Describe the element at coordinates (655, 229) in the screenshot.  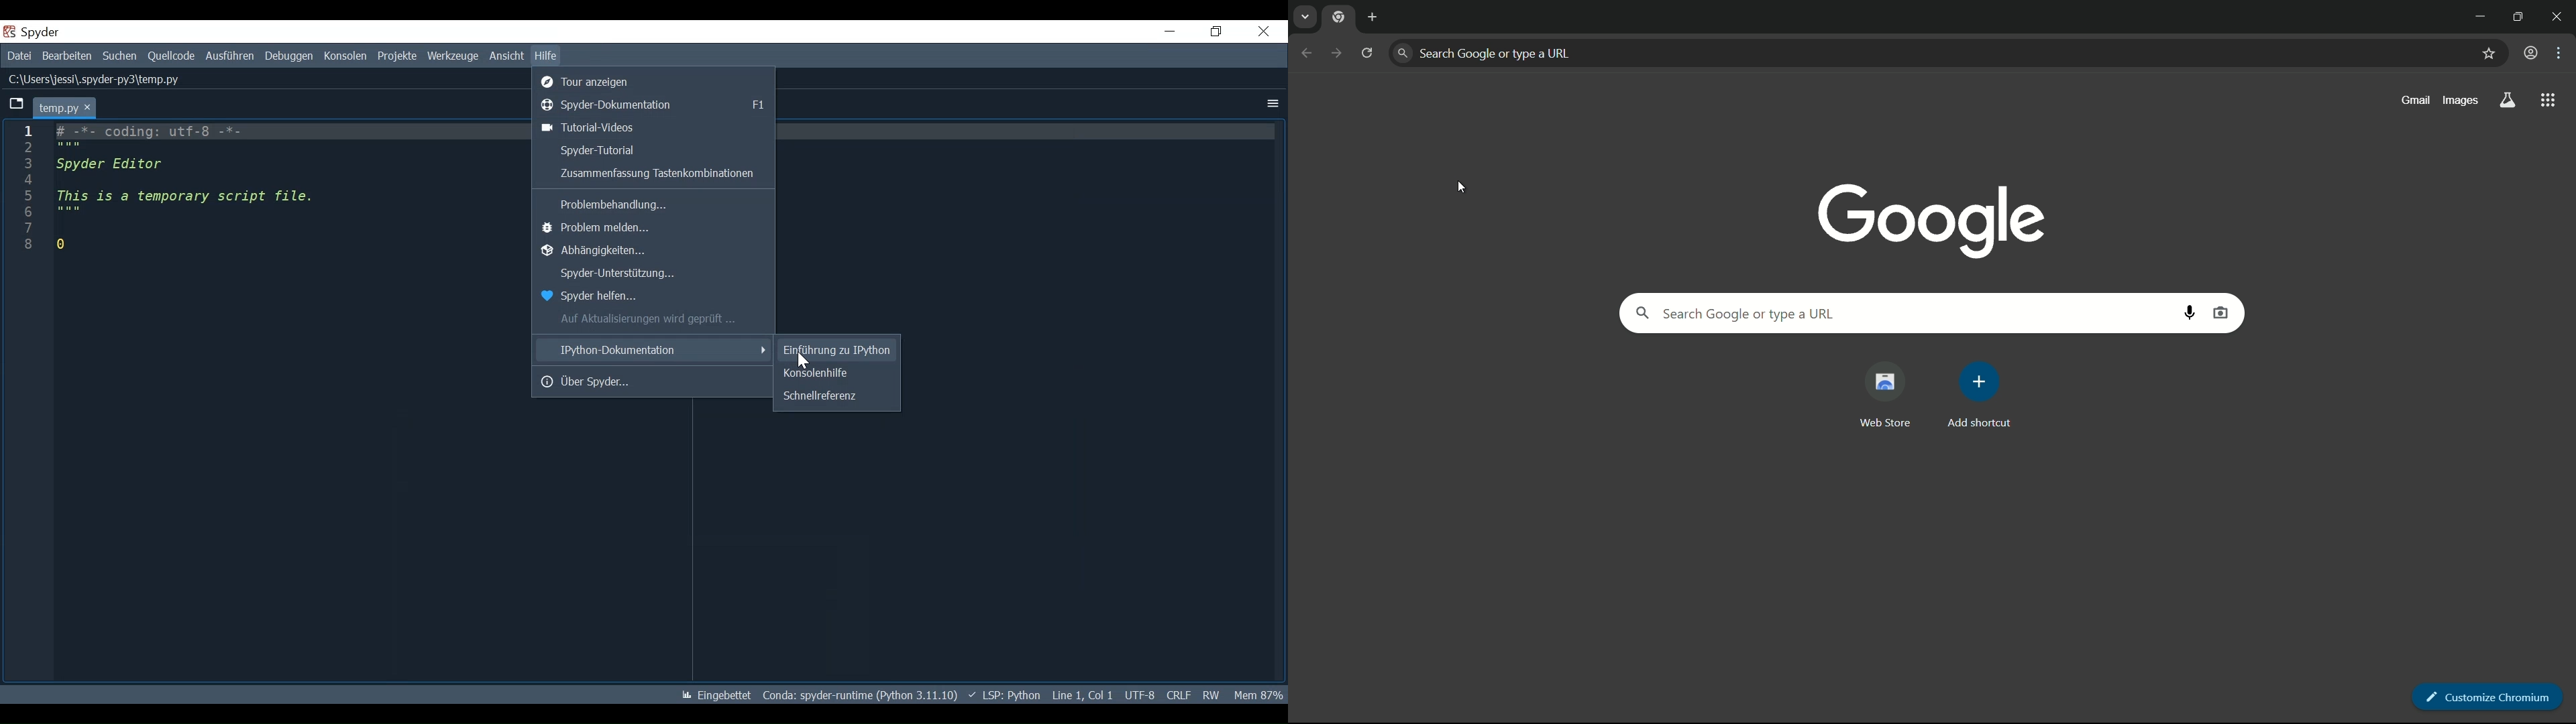
I see `Report problem` at that location.